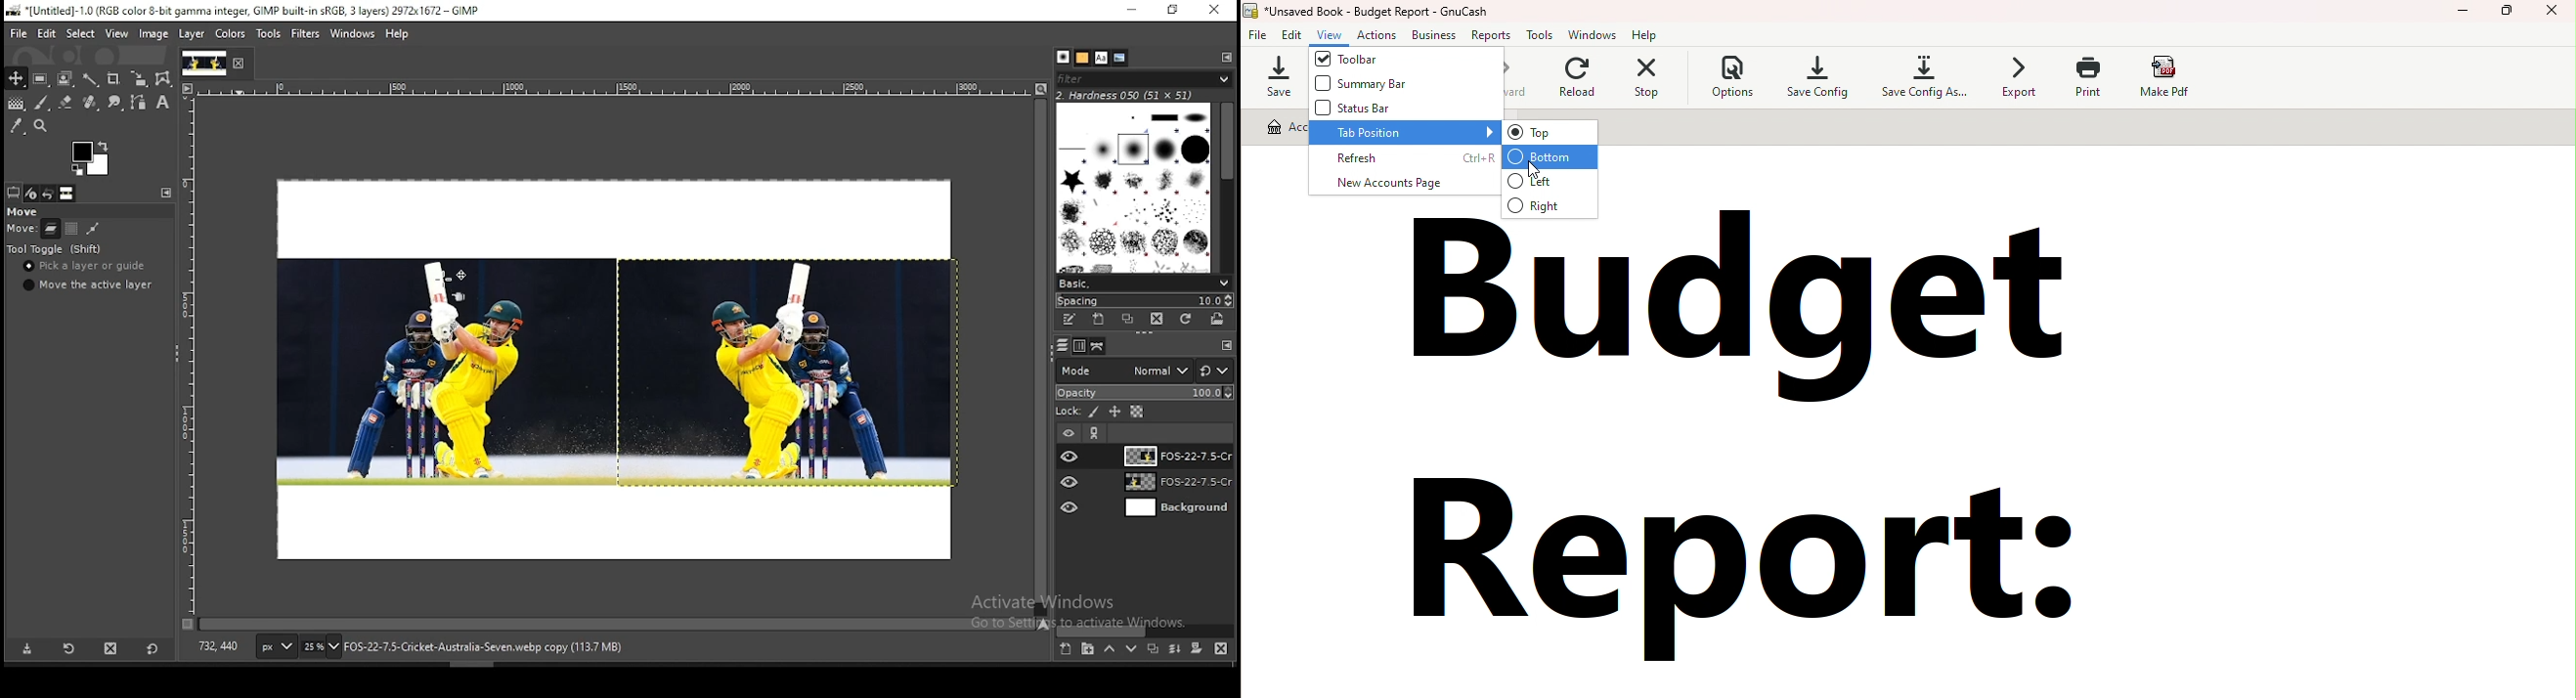  I want to click on Right, so click(1550, 205).